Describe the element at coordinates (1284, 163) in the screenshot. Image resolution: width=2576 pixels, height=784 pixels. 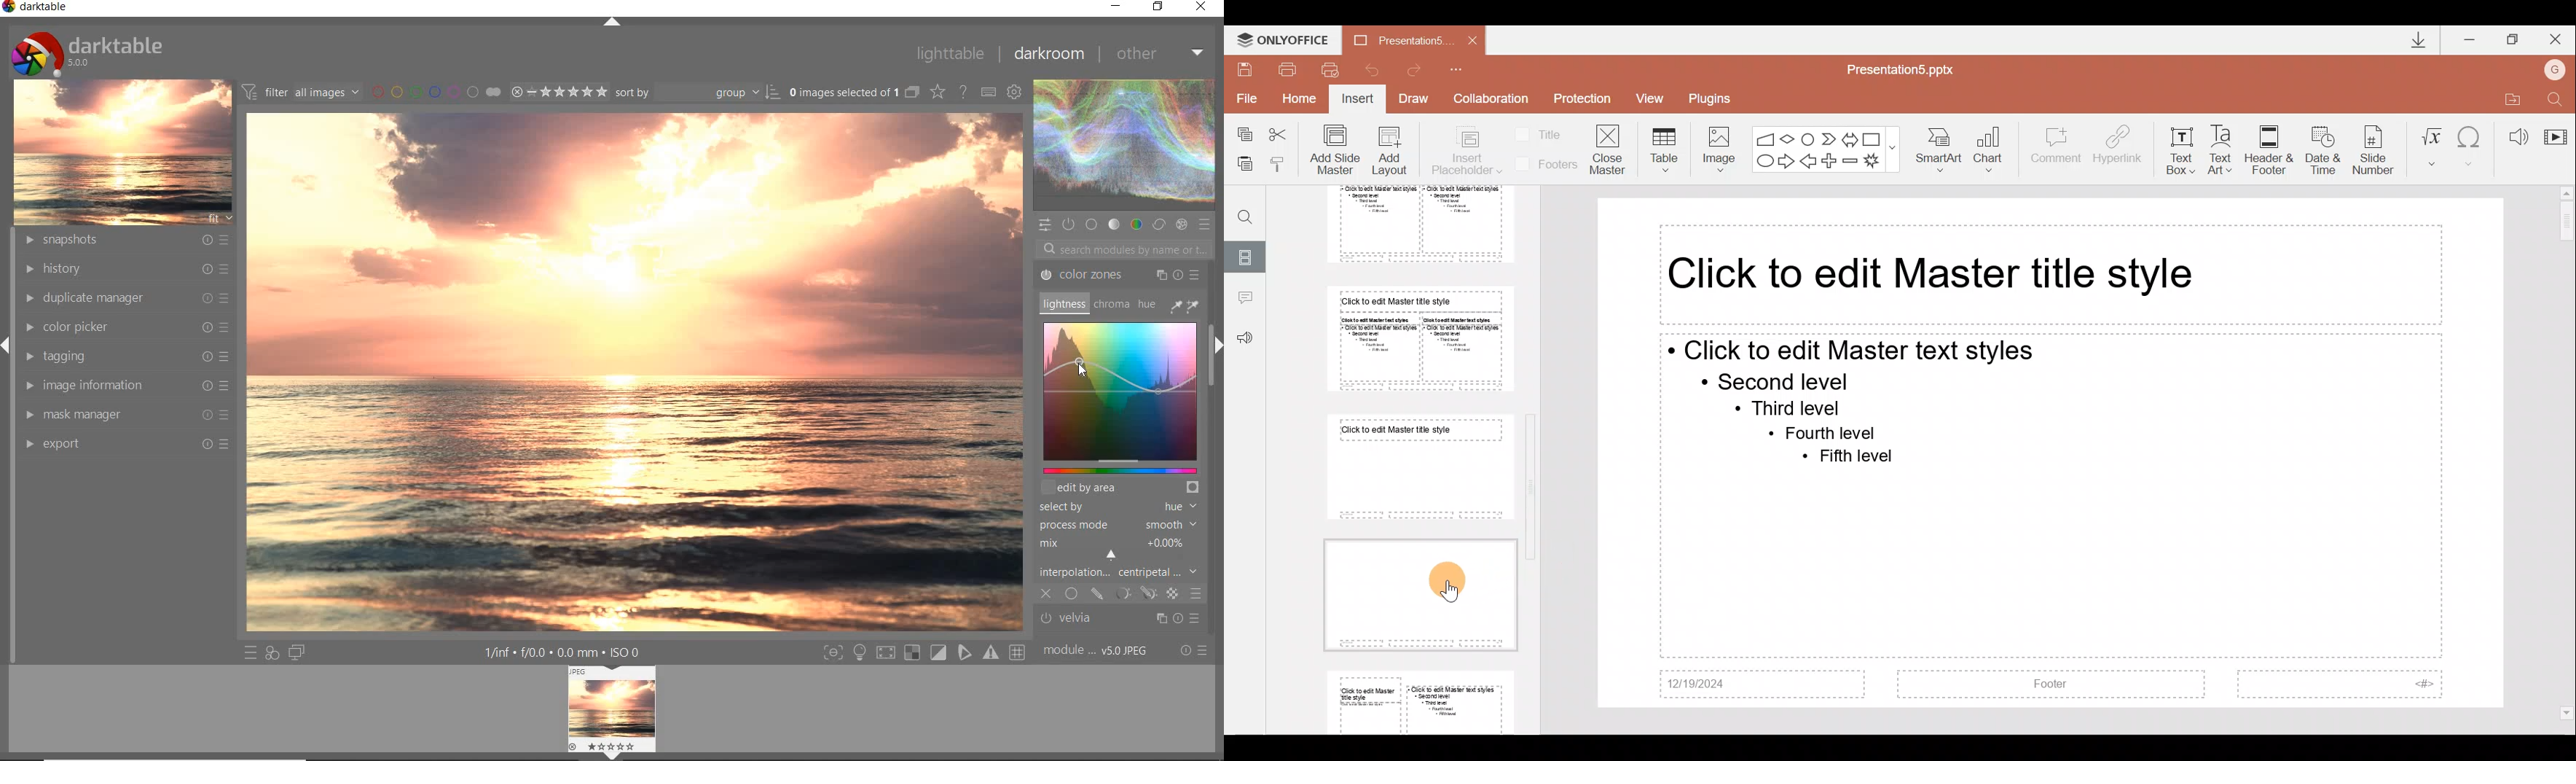
I see `Copy style` at that location.